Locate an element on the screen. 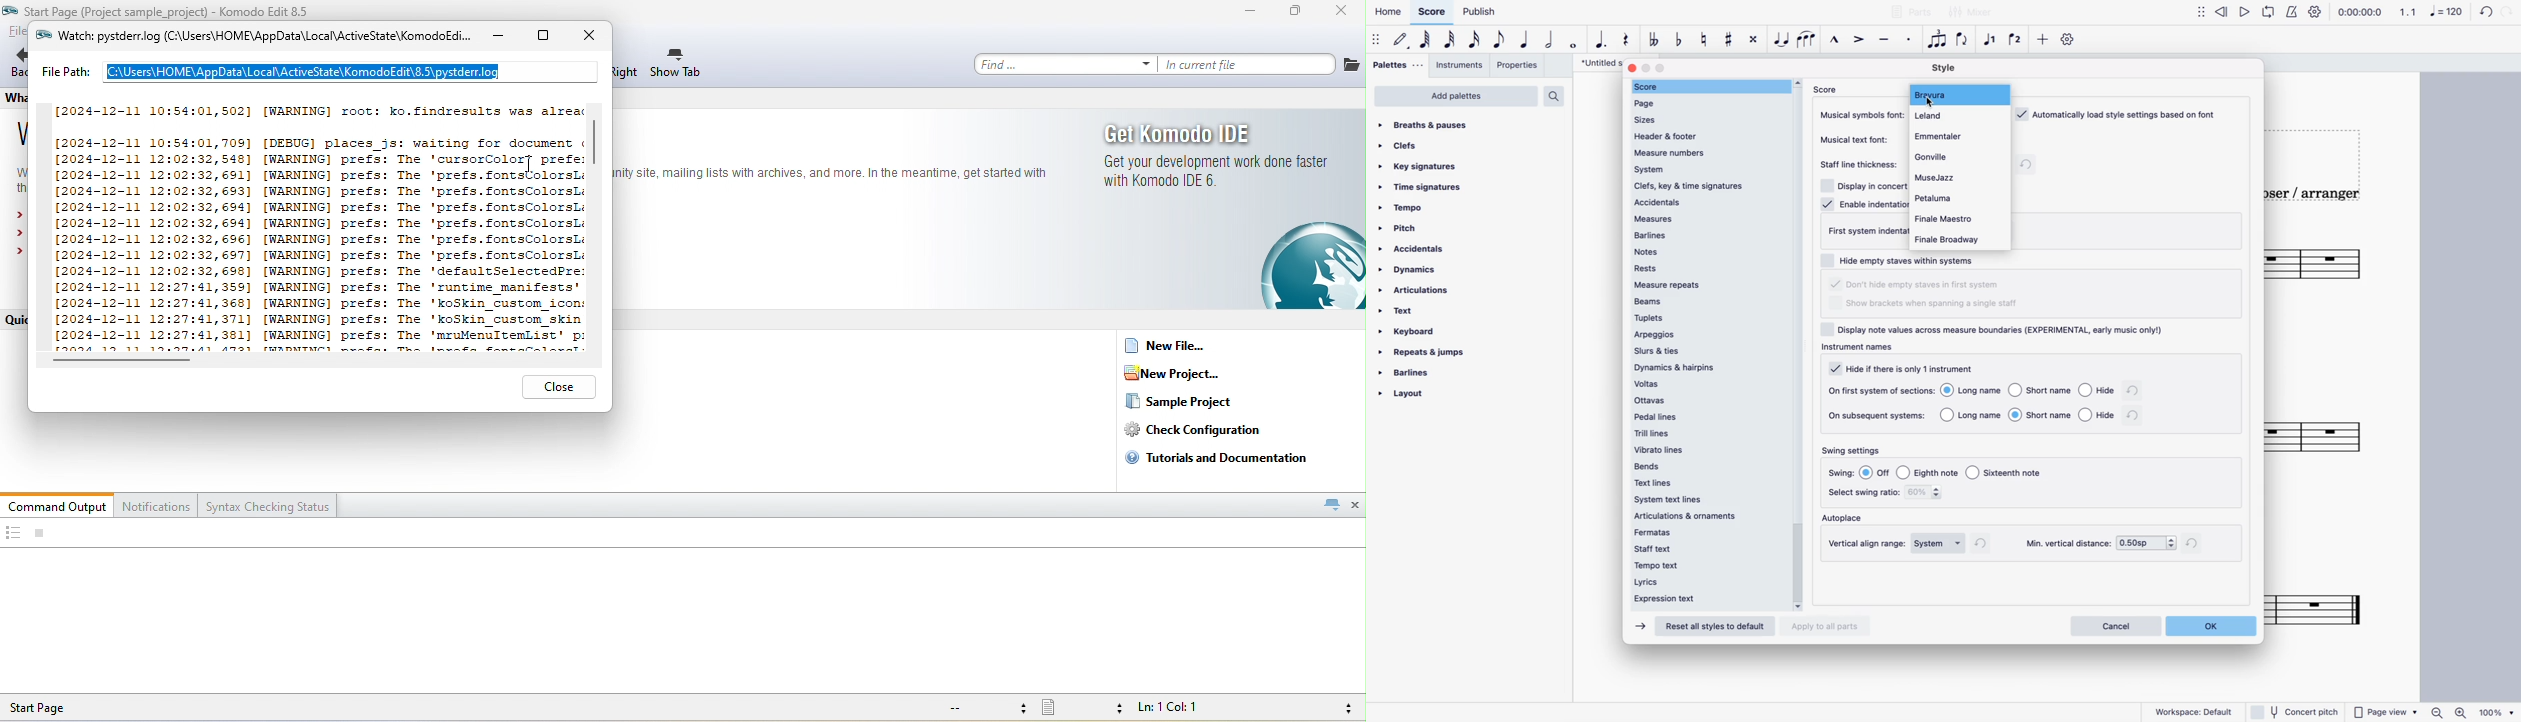 This screenshot has height=728, width=2548. score is located at coordinates (2320, 437).